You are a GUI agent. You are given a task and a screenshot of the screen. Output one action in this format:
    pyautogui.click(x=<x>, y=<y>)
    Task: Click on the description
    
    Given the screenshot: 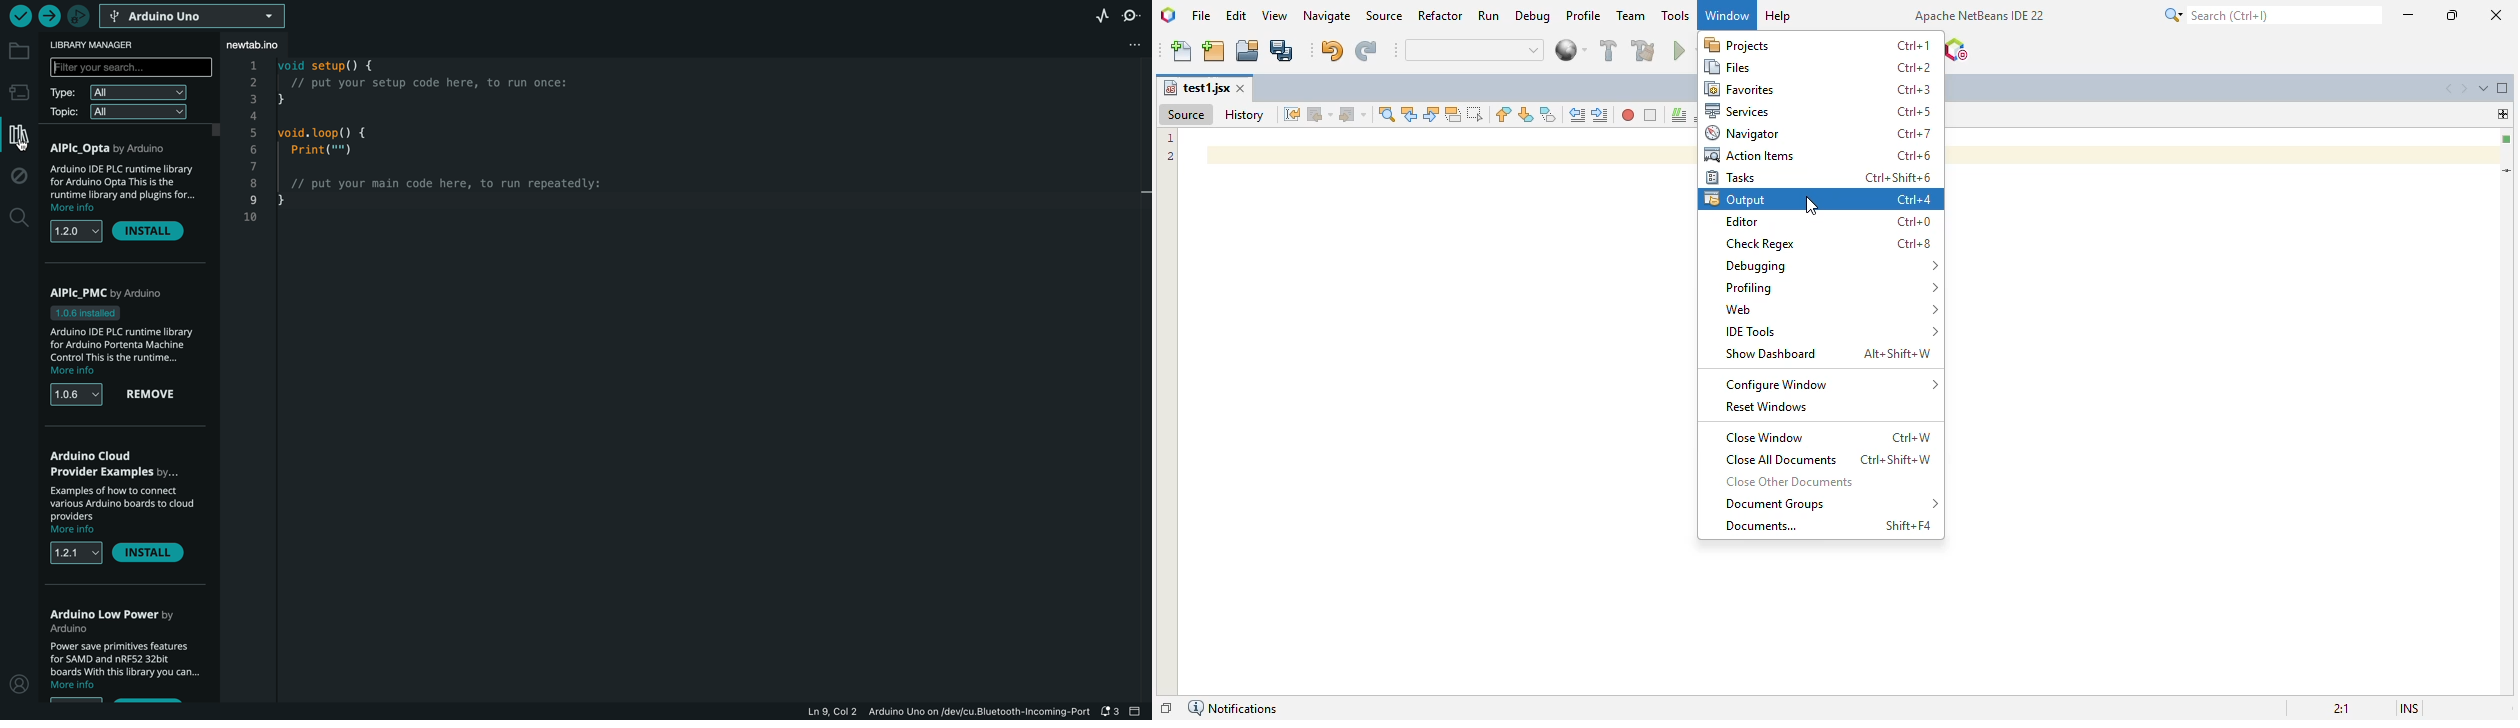 What is the action you would take?
    pyautogui.click(x=119, y=667)
    